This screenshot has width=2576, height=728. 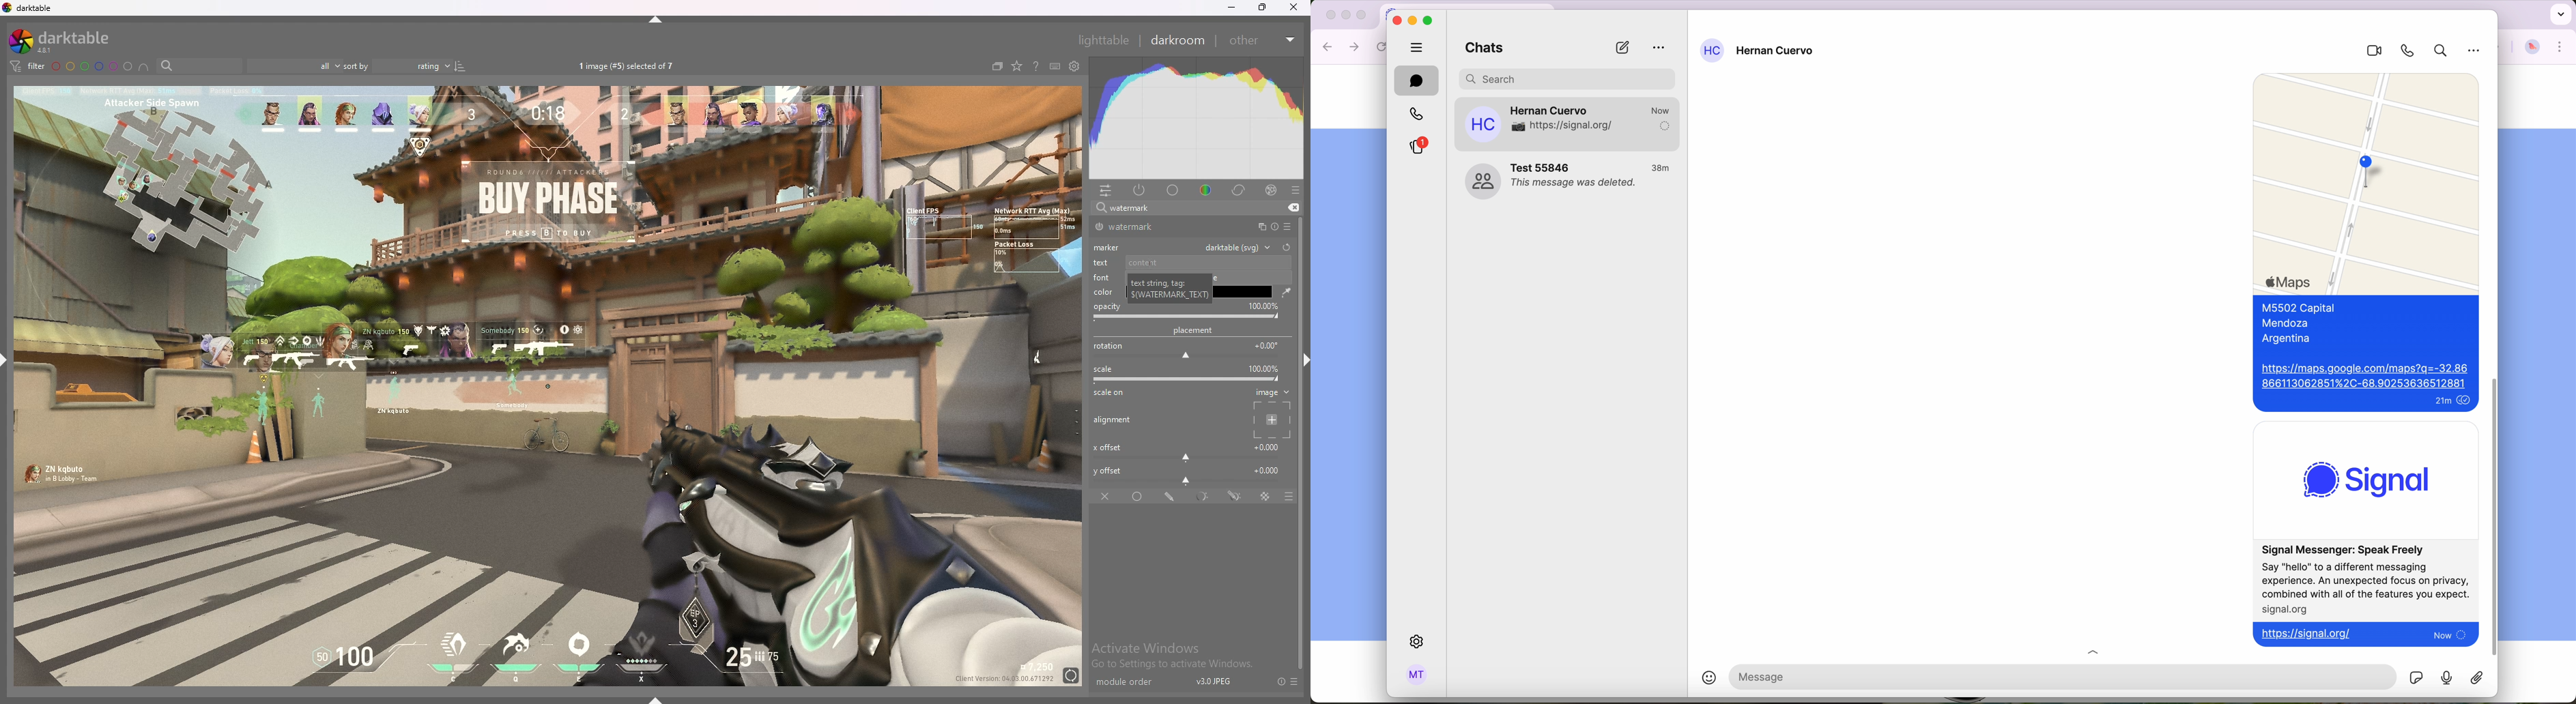 I want to click on reset, so click(x=1274, y=227).